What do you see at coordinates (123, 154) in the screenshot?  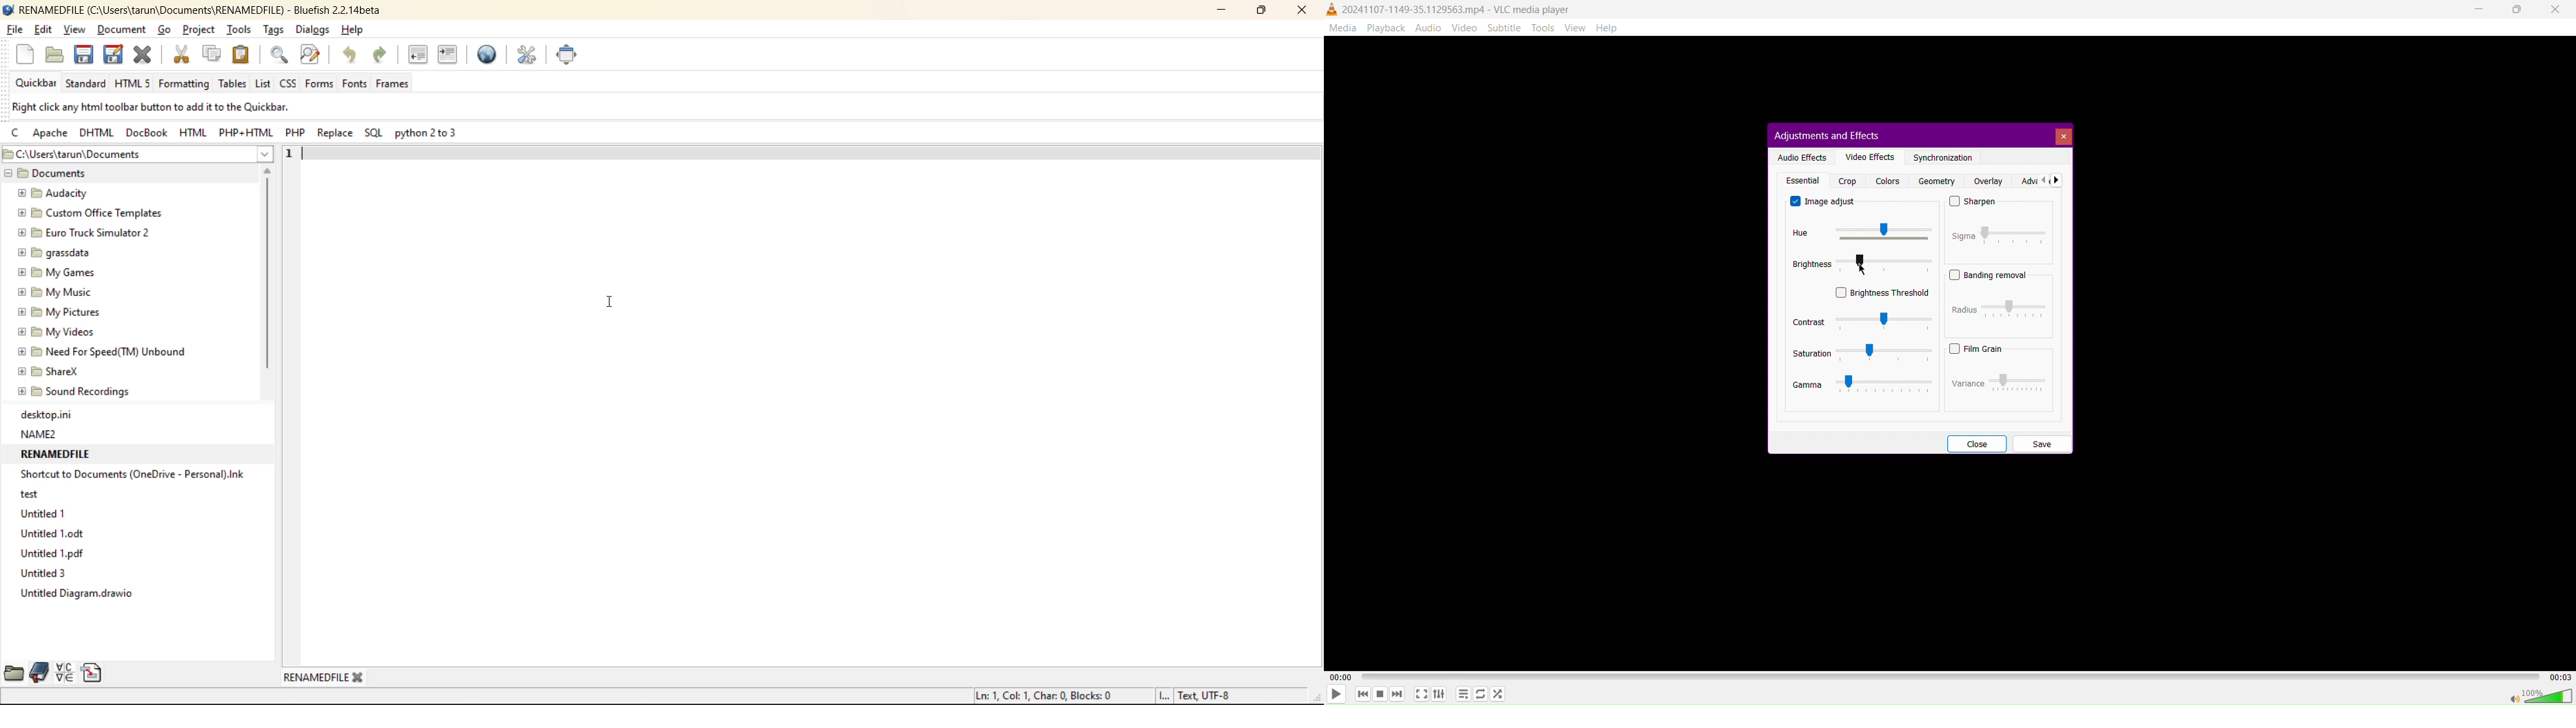 I see `file location` at bounding box center [123, 154].